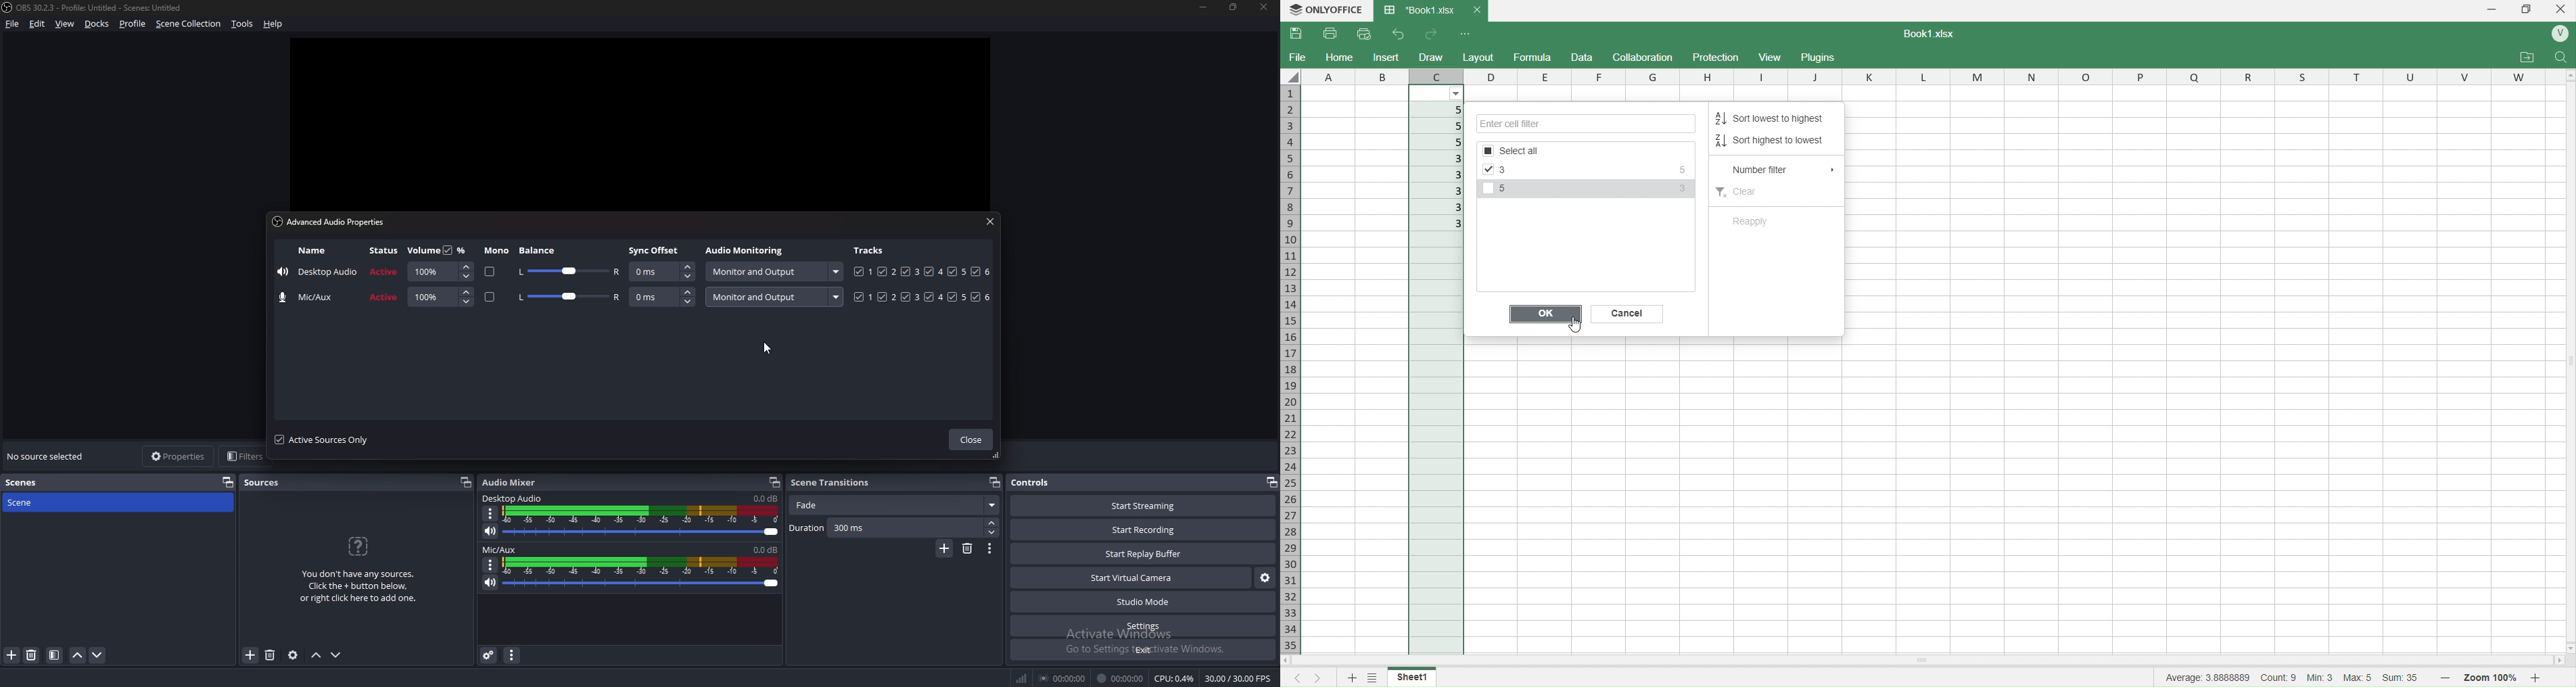 The image size is (2576, 700). What do you see at coordinates (833, 482) in the screenshot?
I see `scene transitions` at bounding box center [833, 482].